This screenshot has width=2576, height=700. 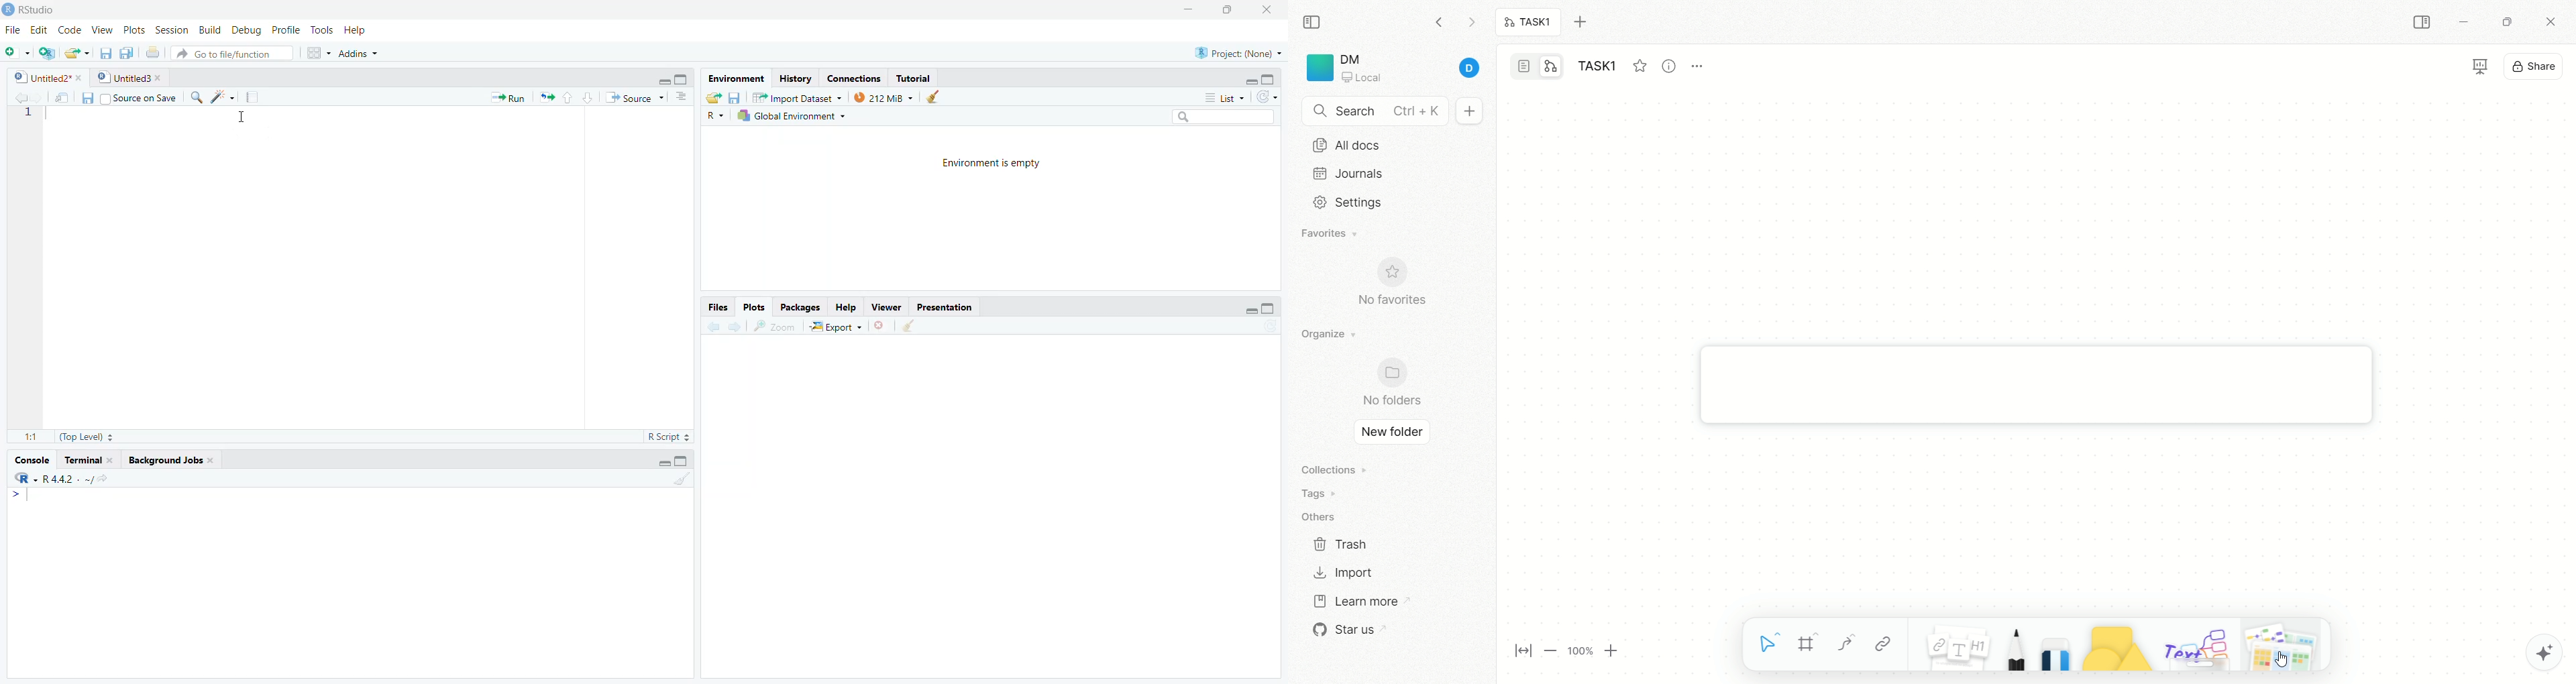 What do you see at coordinates (47, 52) in the screenshot?
I see `create a project` at bounding box center [47, 52].